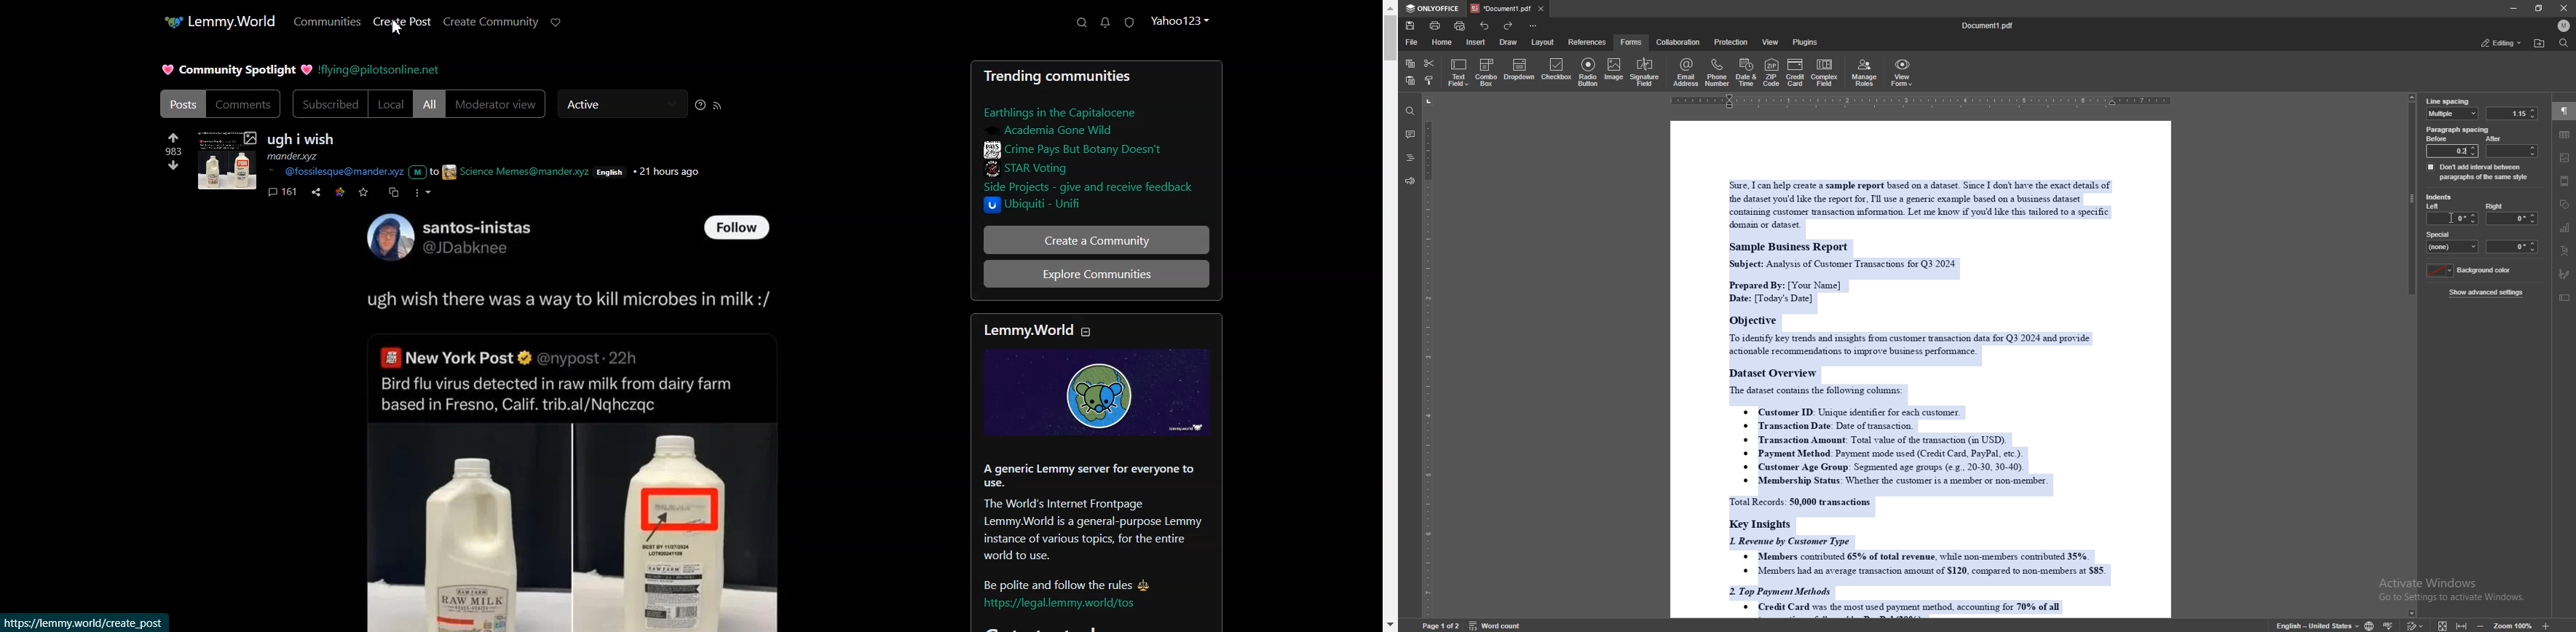 This screenshot has height=644, width=2576. I want to click on collaboration, so click(1679, 42).